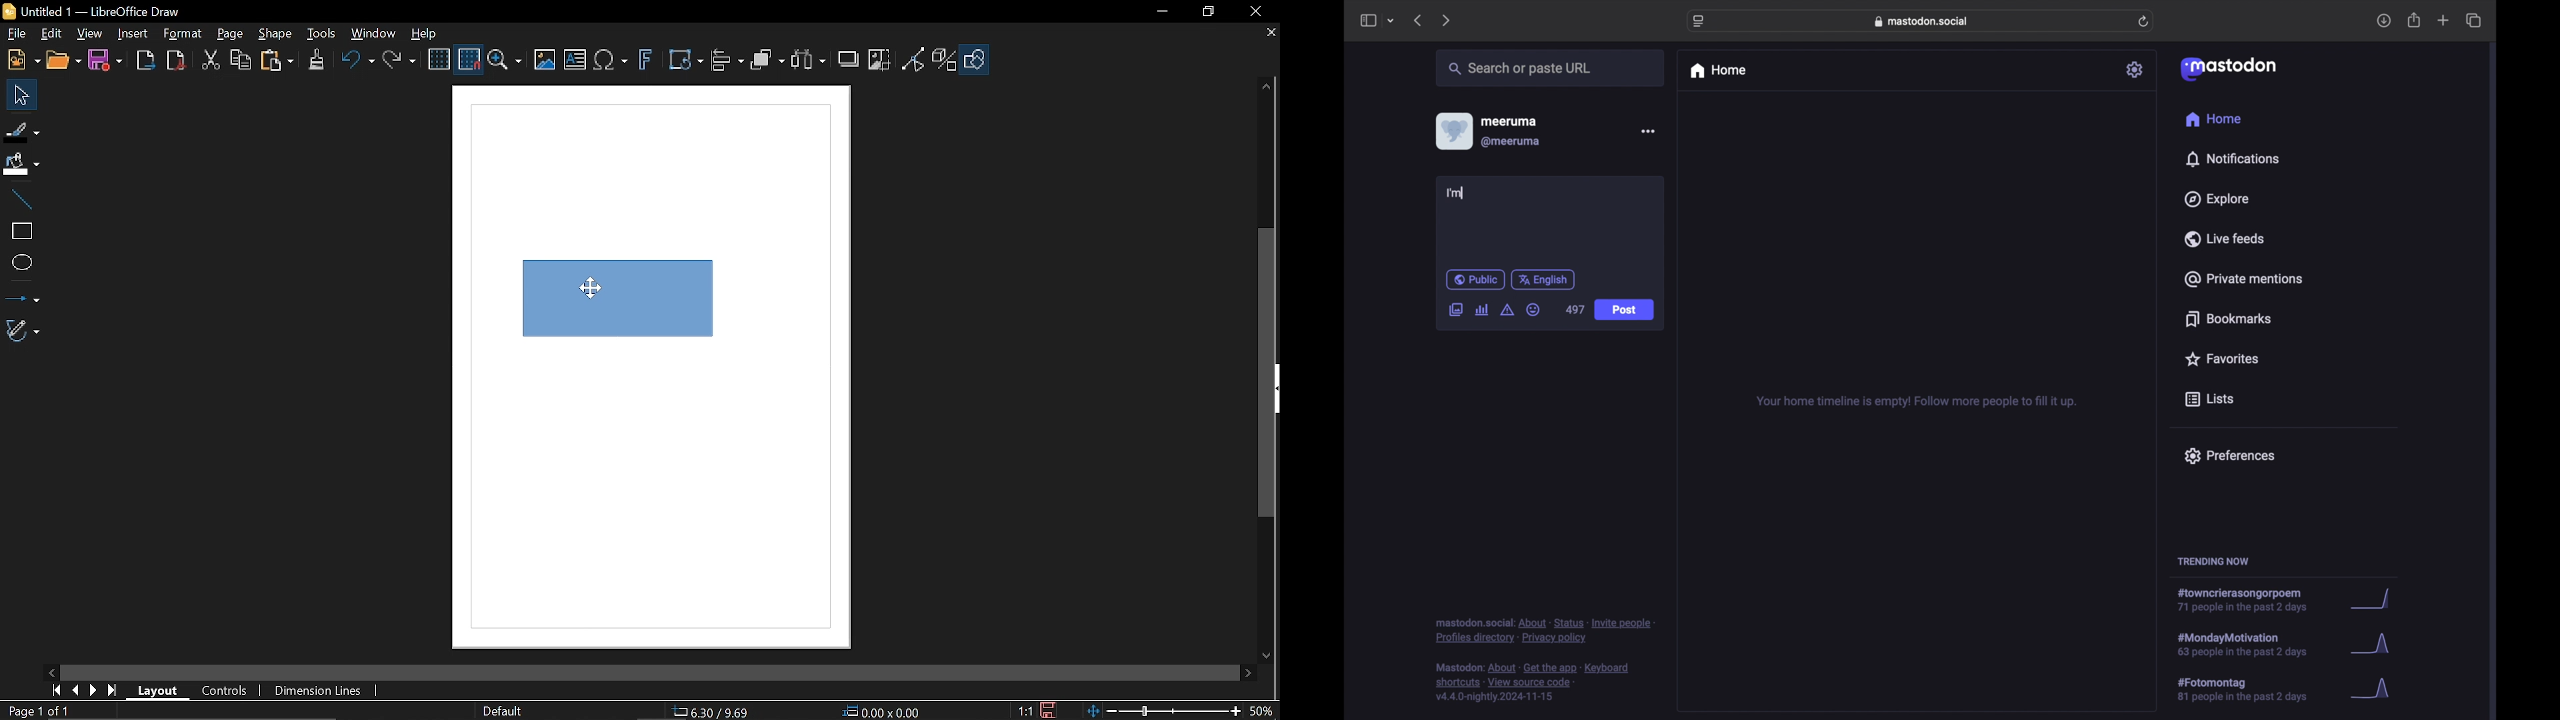  Describe the element at coordinates (1915, 402) in the screenshot. I see `your home timeline is  empty! follow for more tips` at that location.